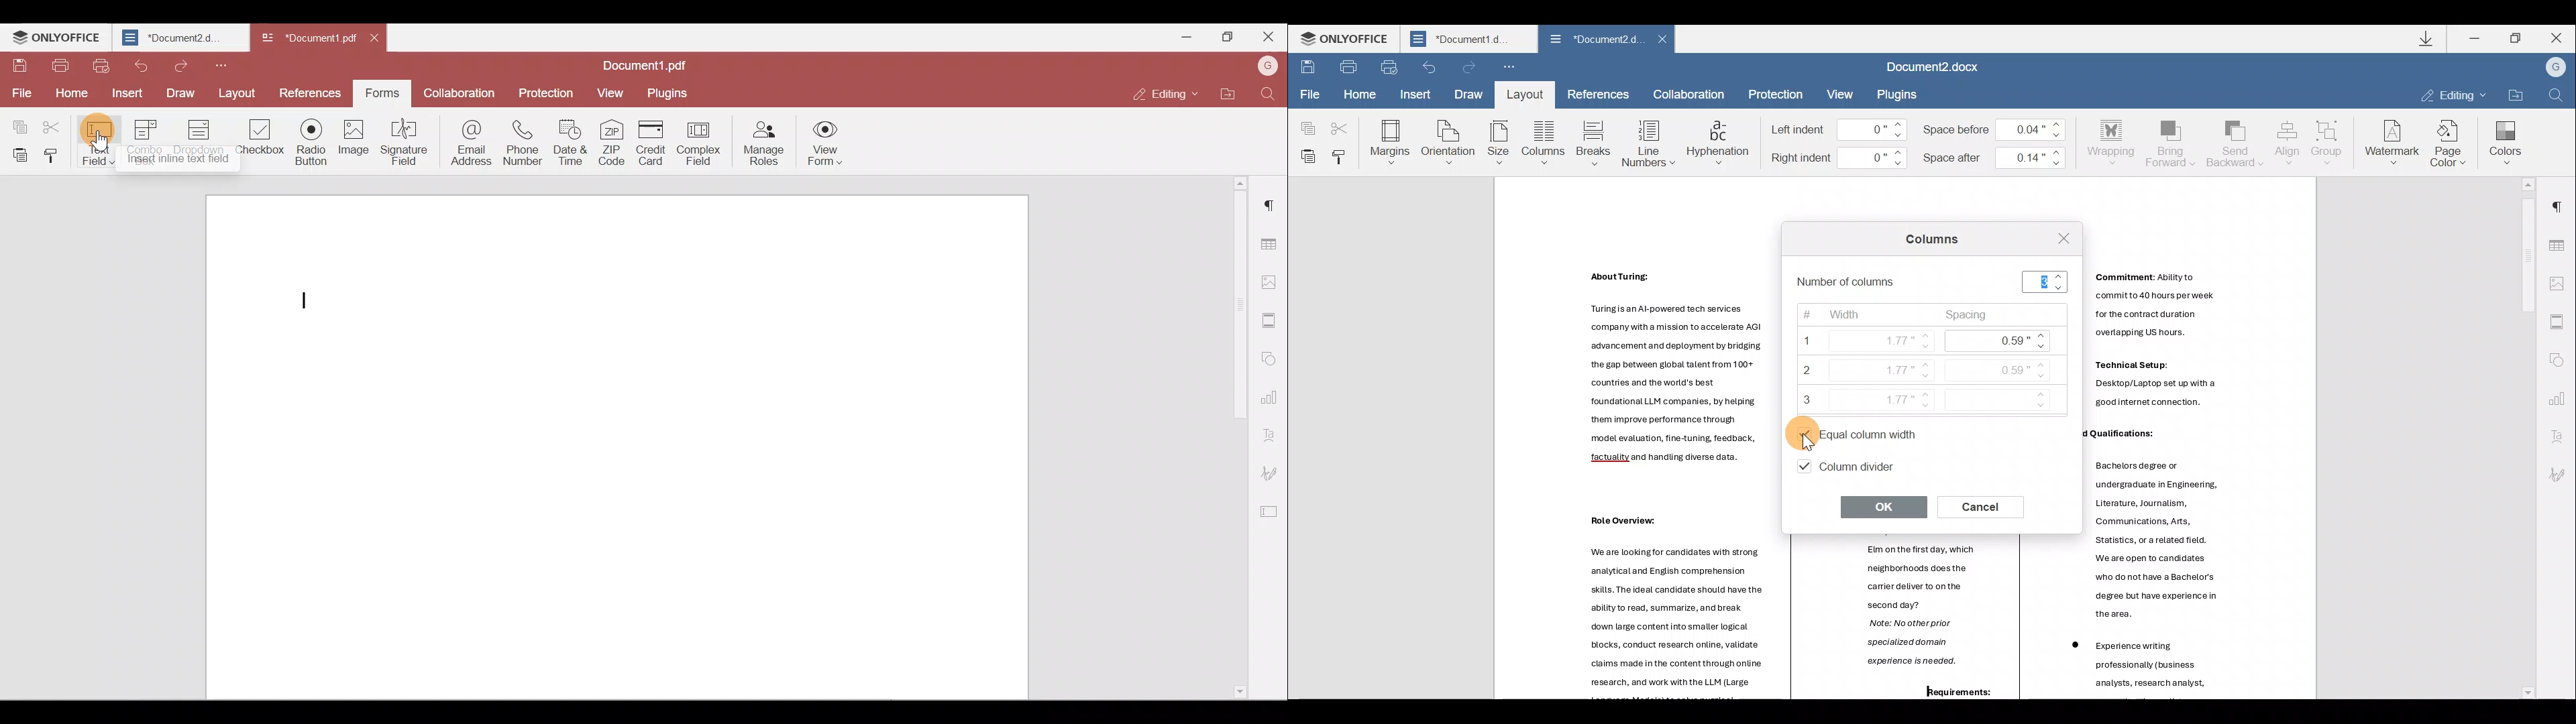 This screenshot has height=728, width=2576. I want to click on Paragraph settings, so click(2563, 202).